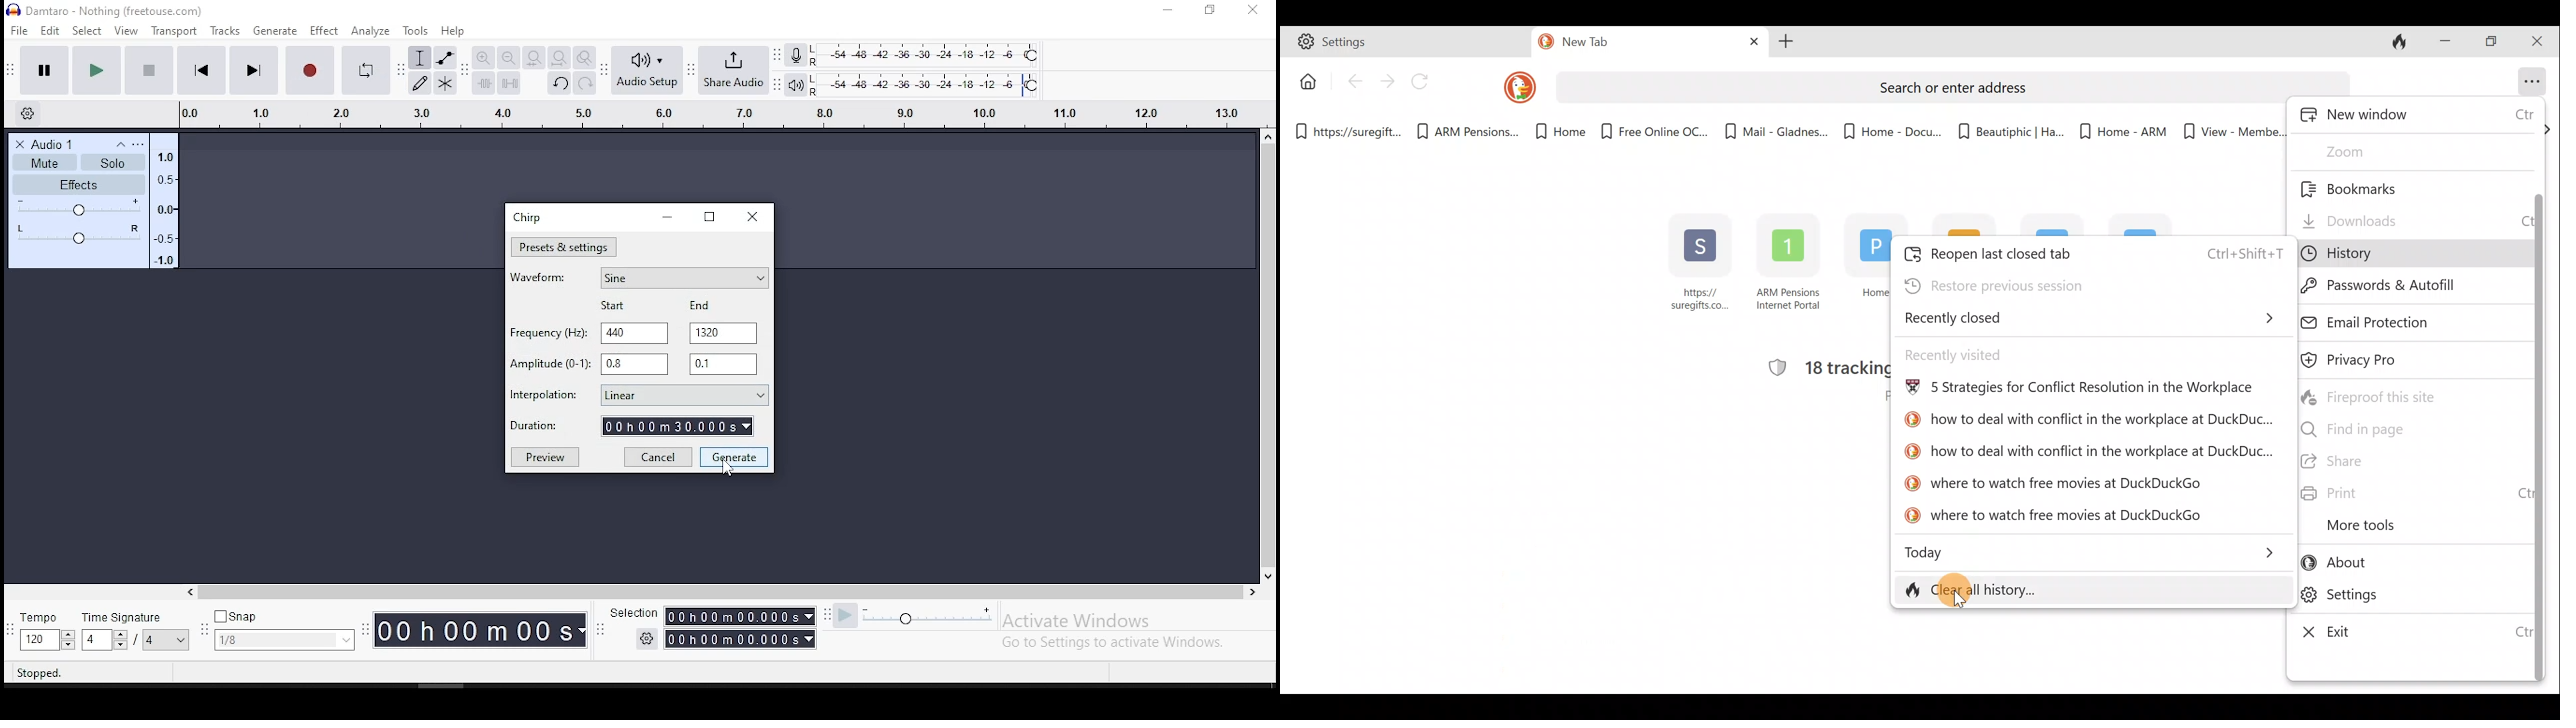 The image size is (2576, 728). I want to click on presets and settings, so click(564, 247).